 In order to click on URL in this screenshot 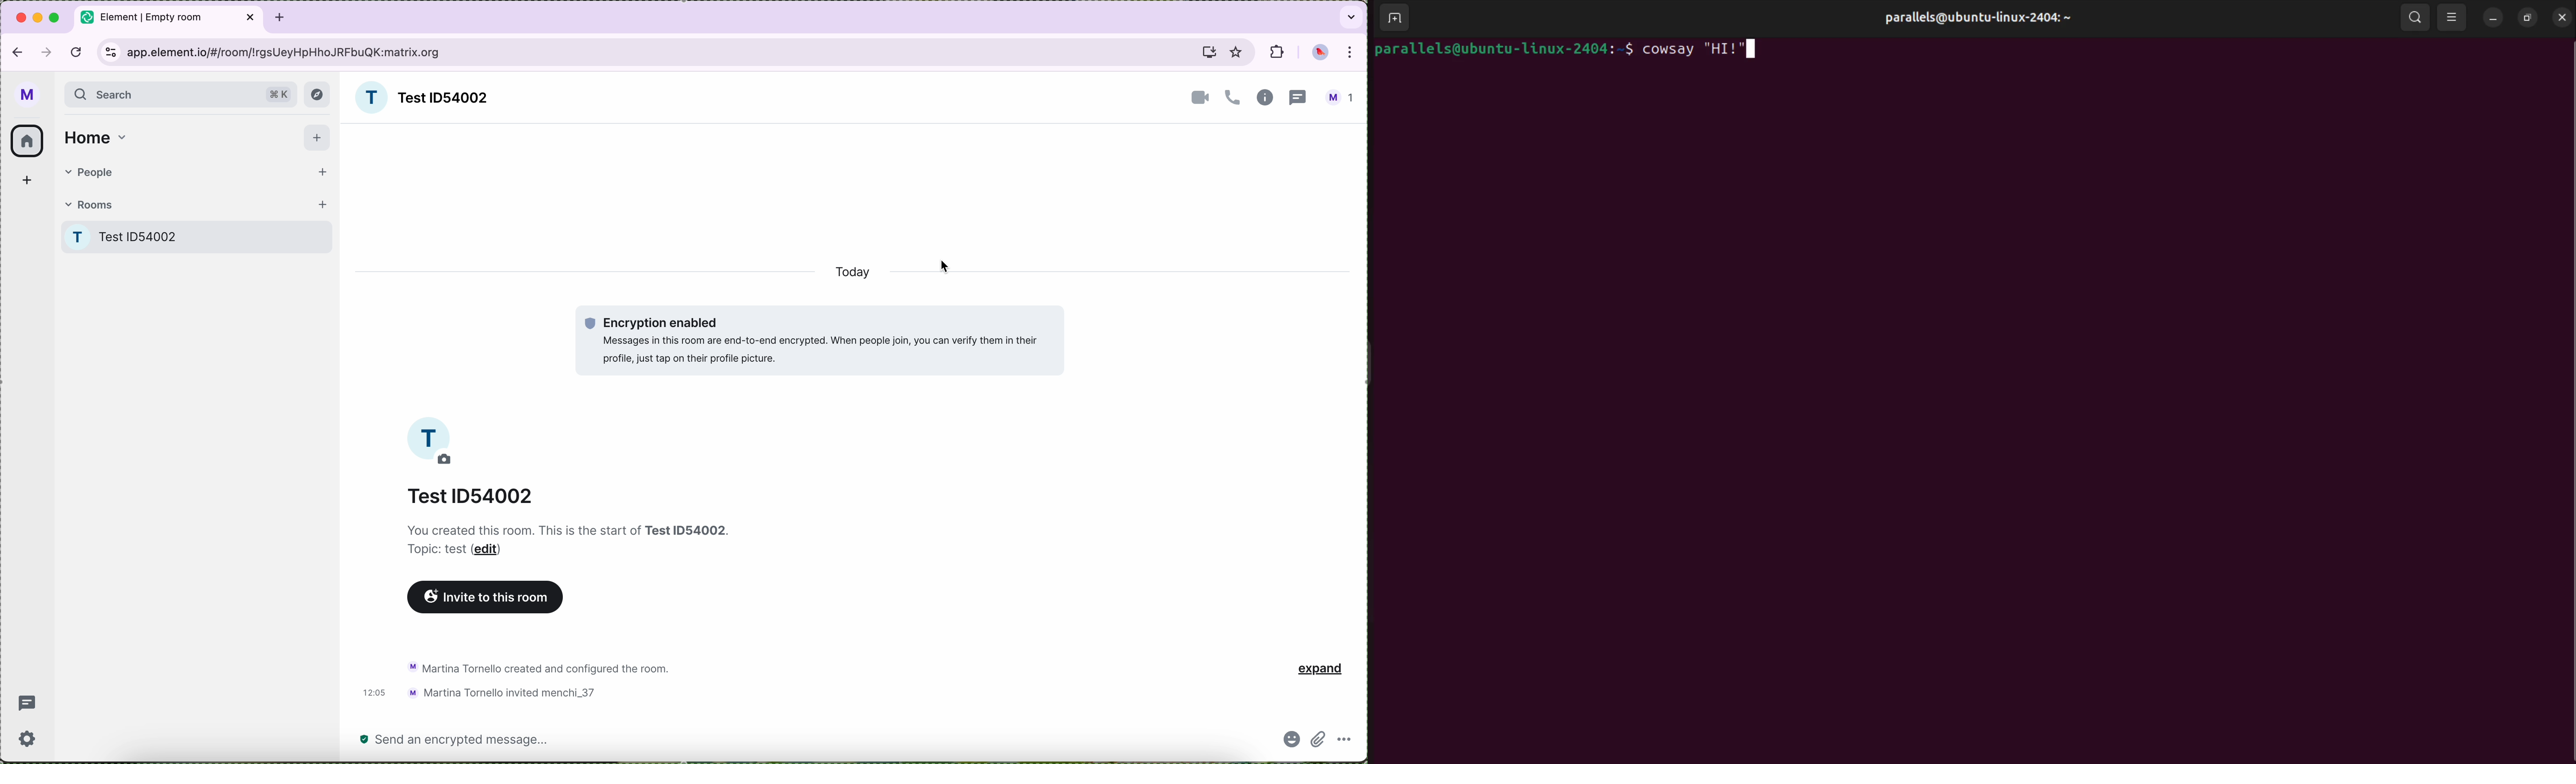, I will do `click(285, 52)`.